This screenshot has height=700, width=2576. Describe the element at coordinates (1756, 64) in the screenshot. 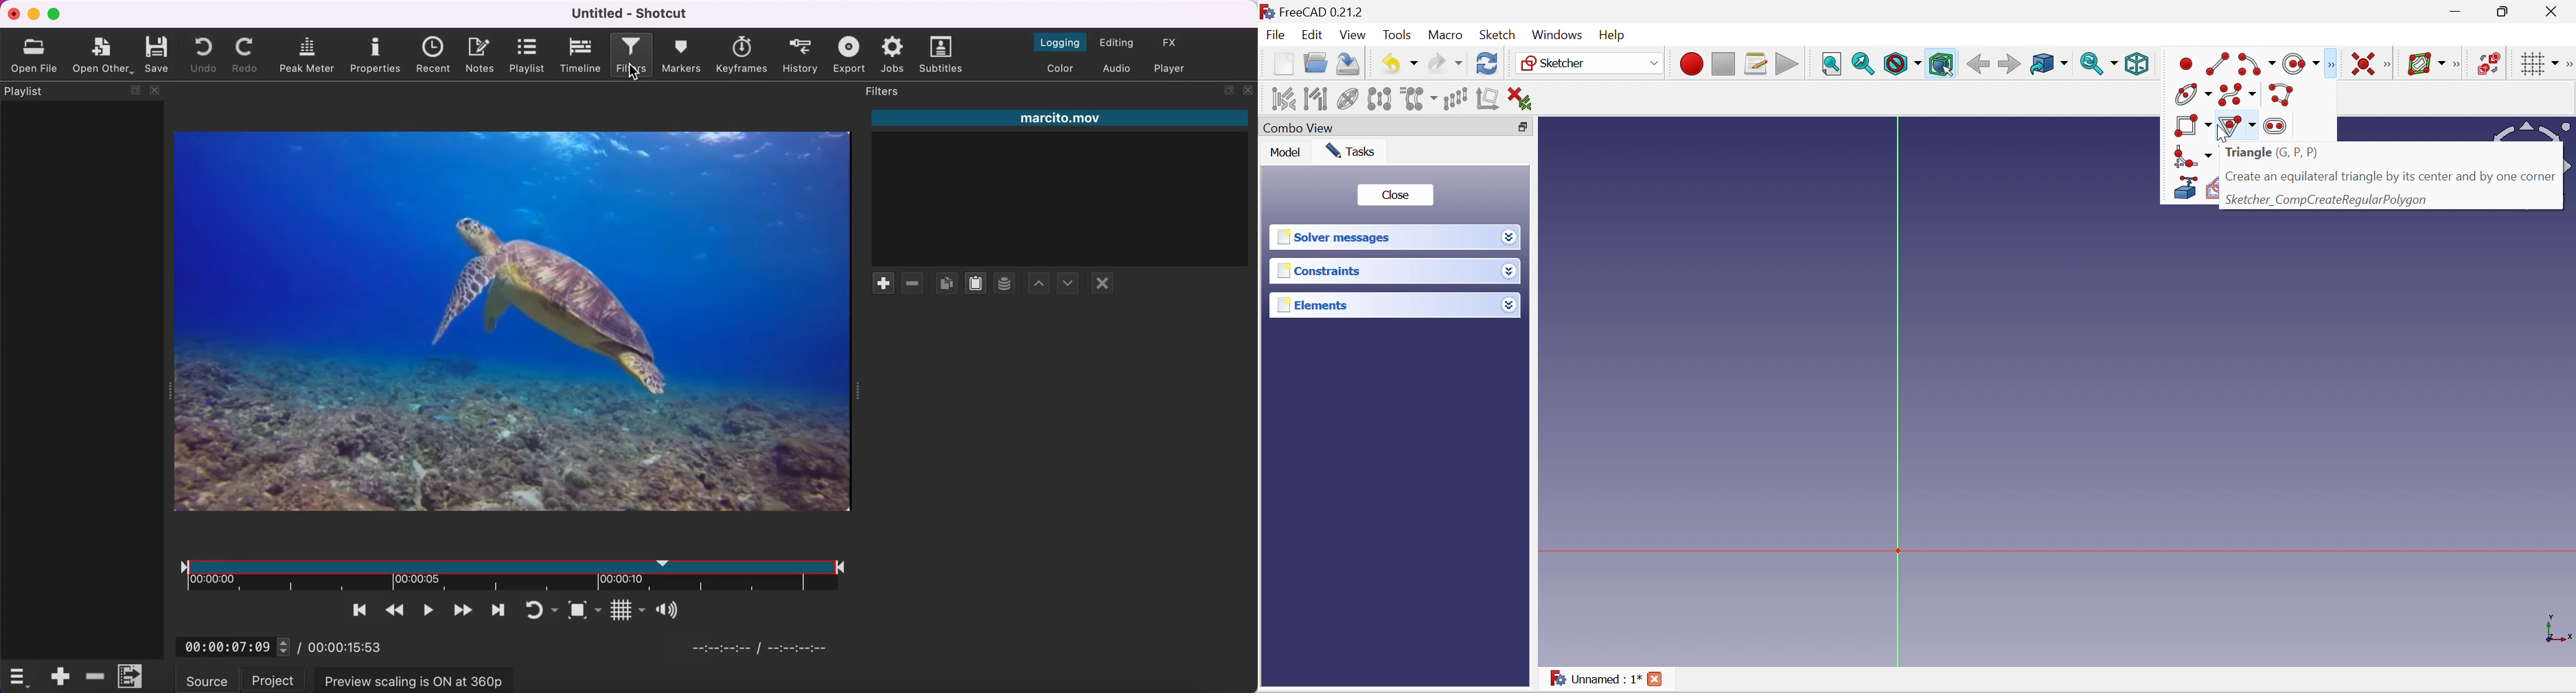

I see `Macros` at that location.